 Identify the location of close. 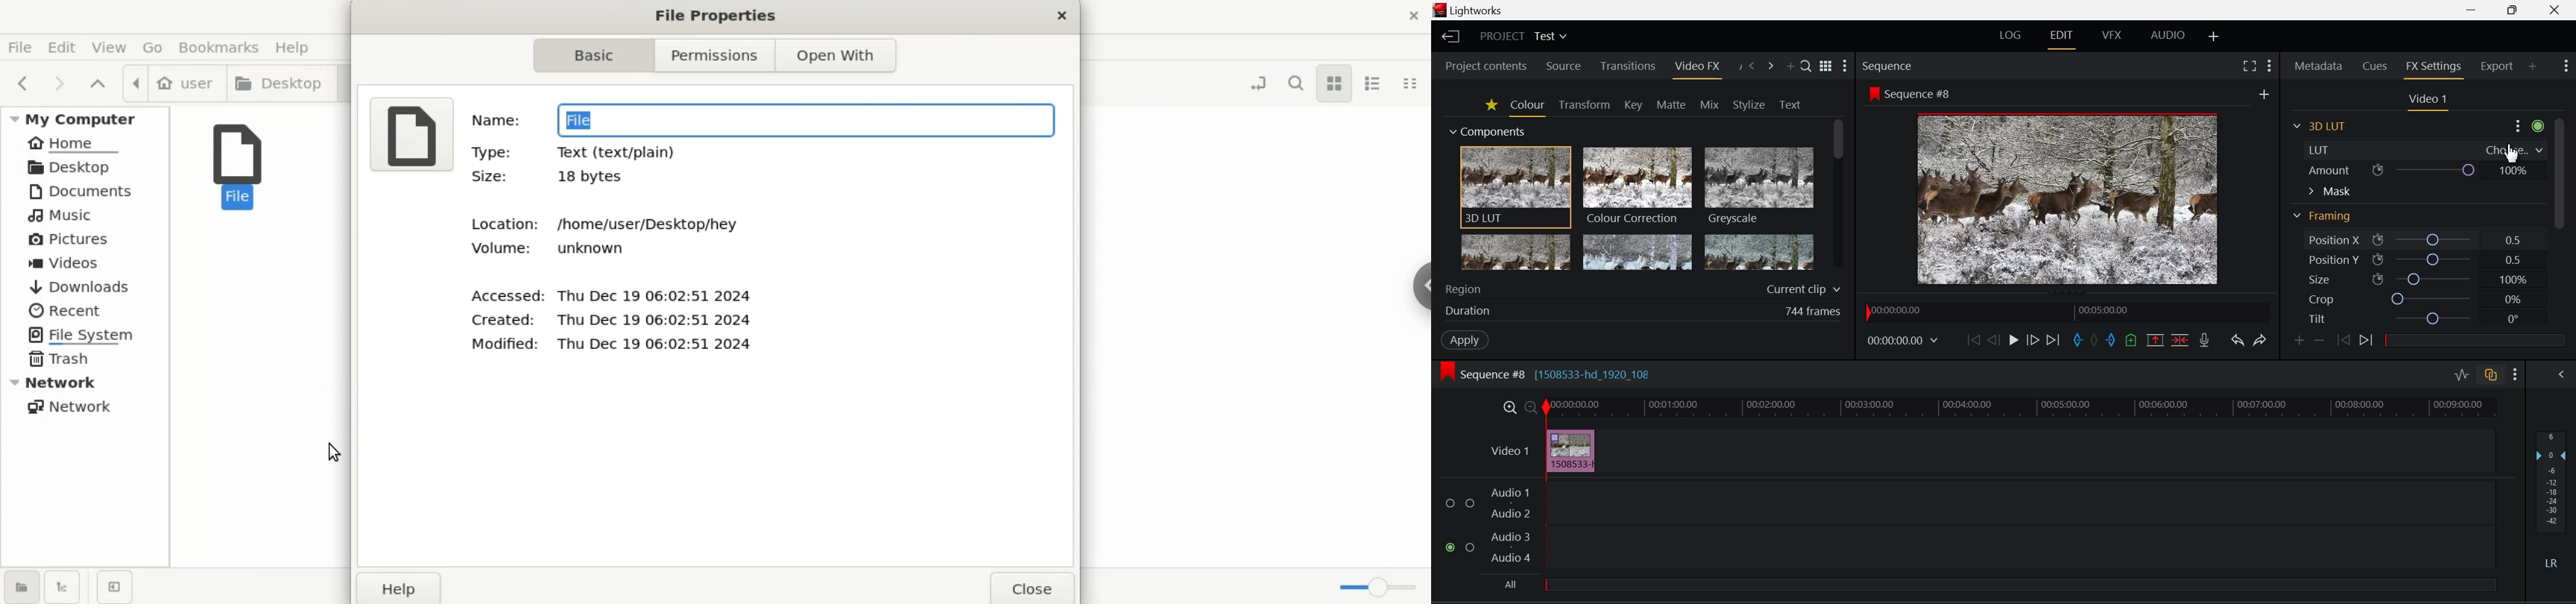
(1406, 17).